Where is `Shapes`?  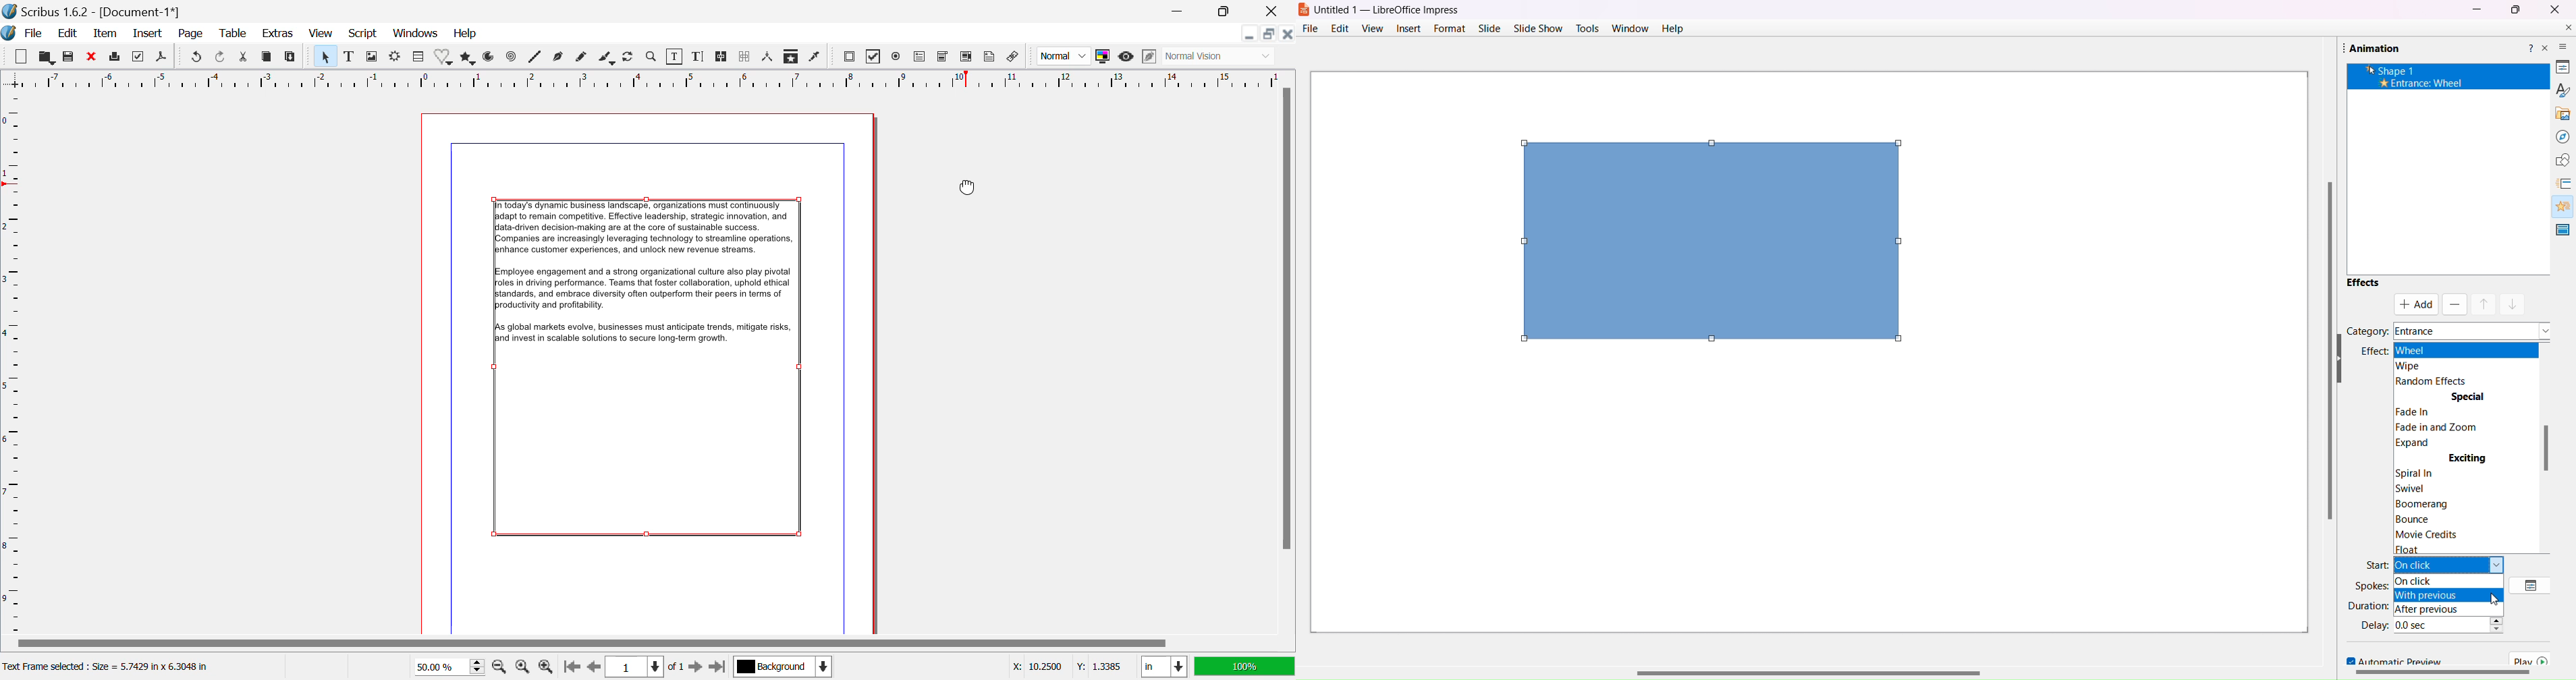 Shapes is located at coordinates (2558, 160).